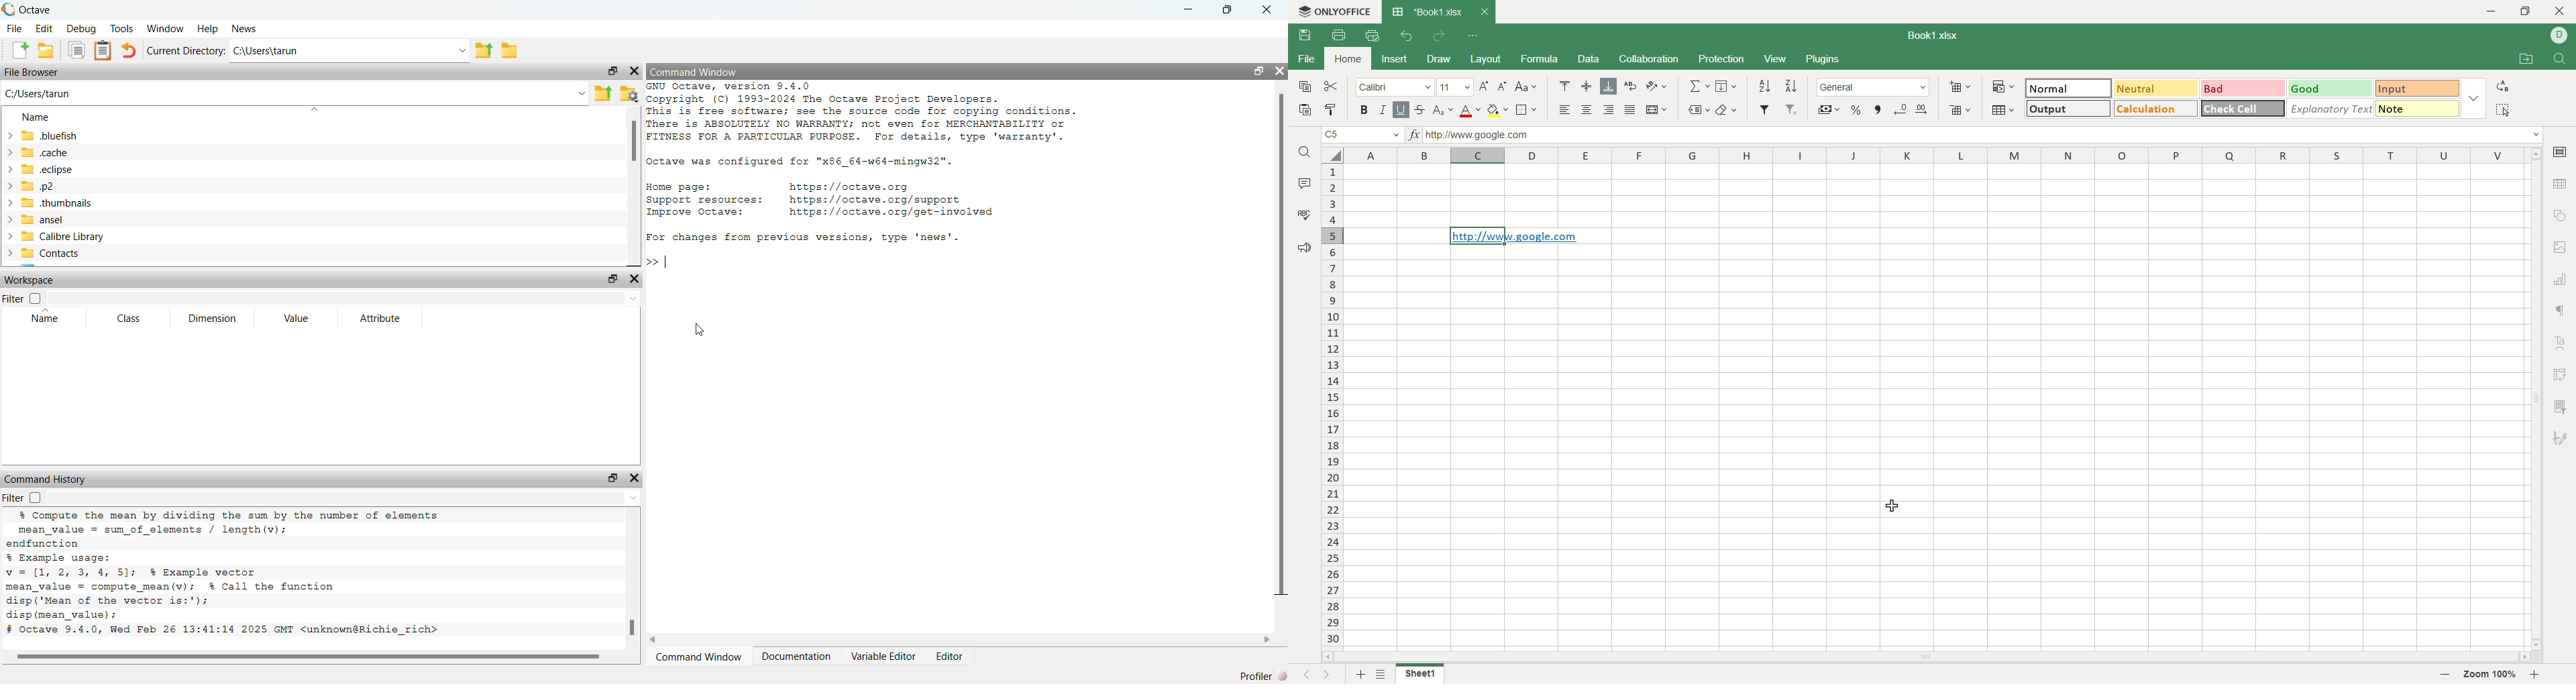 This screenshot has height=700, width=2576. What do you see at coordinates (1371, 36) in the screenshot?
I see `quick print` at bounding box center [1371, 36].